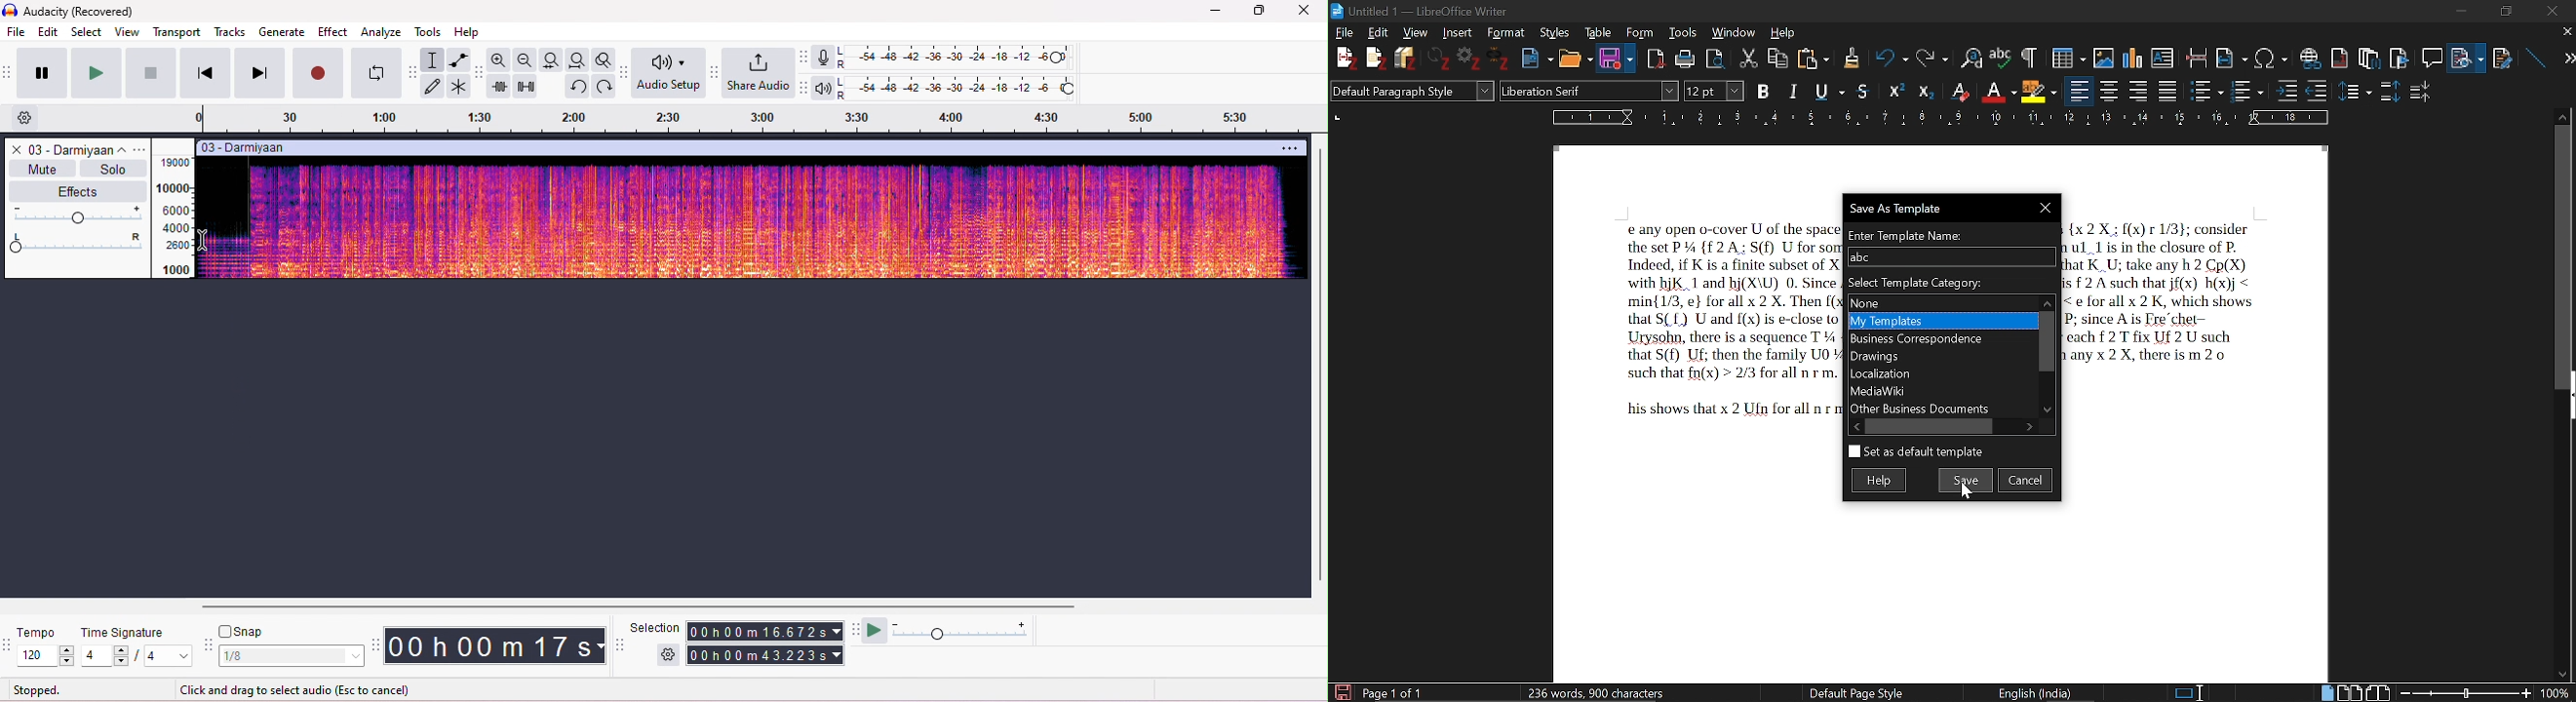 The width and height of the screenshot is (2576, 728). I want to click on selection time, so click(767, 631).